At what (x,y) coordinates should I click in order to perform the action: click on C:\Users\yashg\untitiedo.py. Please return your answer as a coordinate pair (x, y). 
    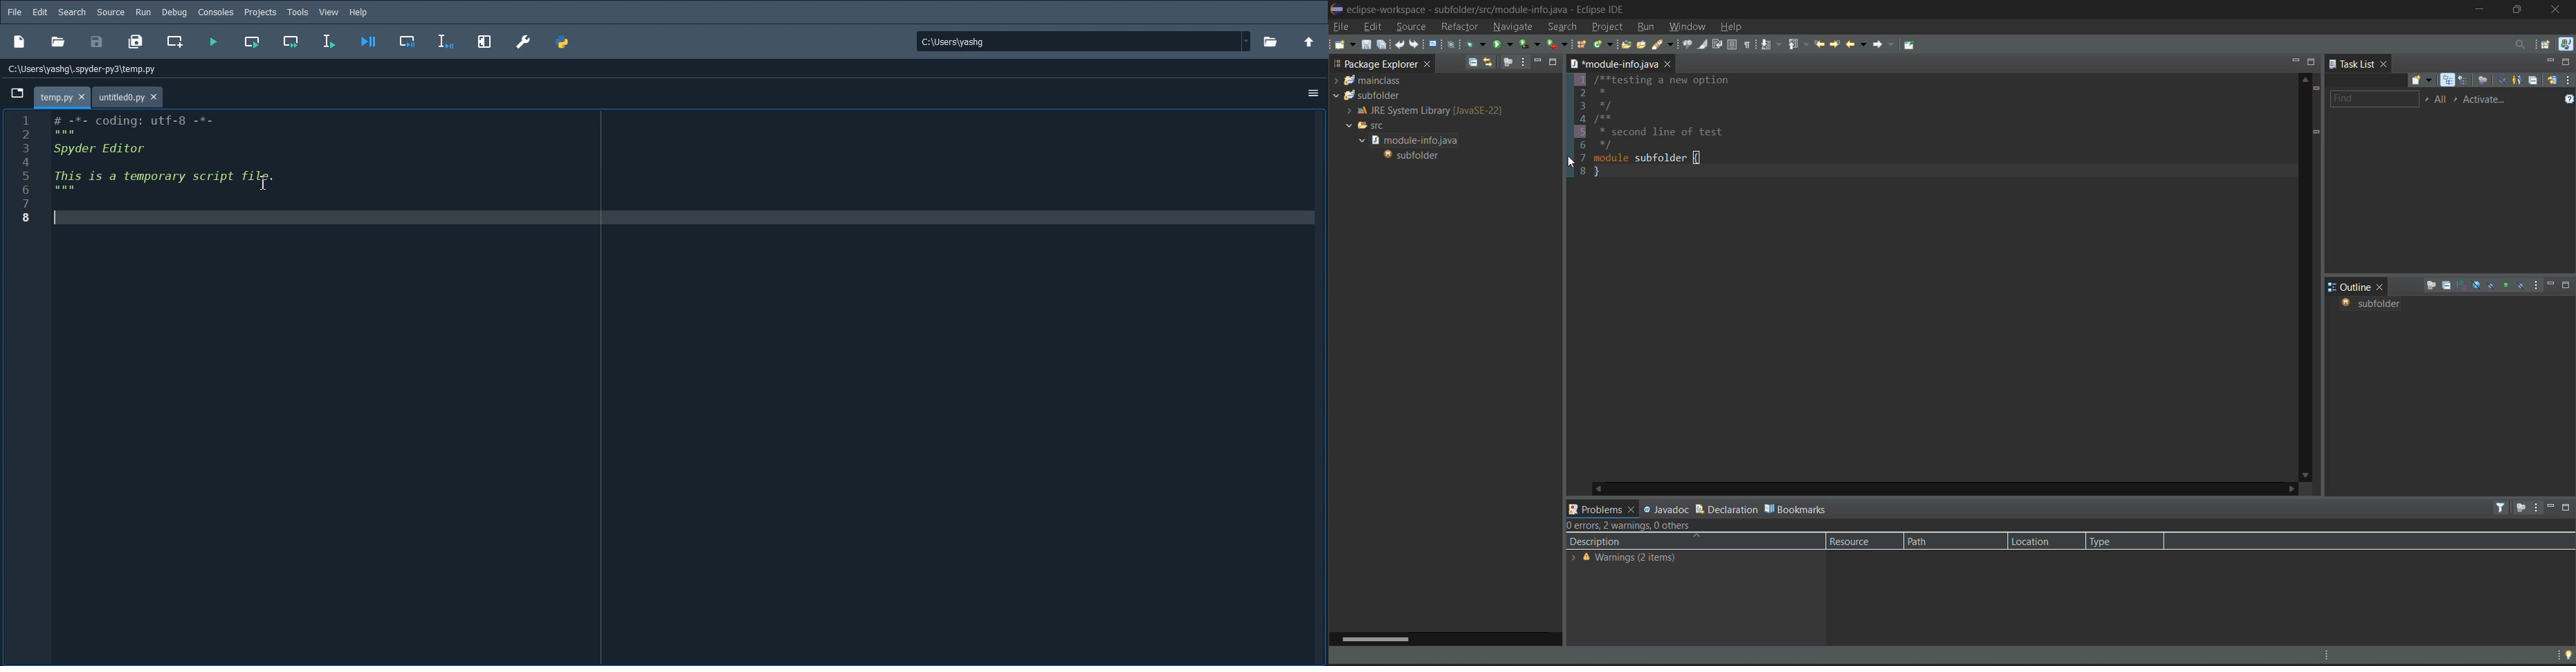
    Looking at the image, I should click on (80, 67).